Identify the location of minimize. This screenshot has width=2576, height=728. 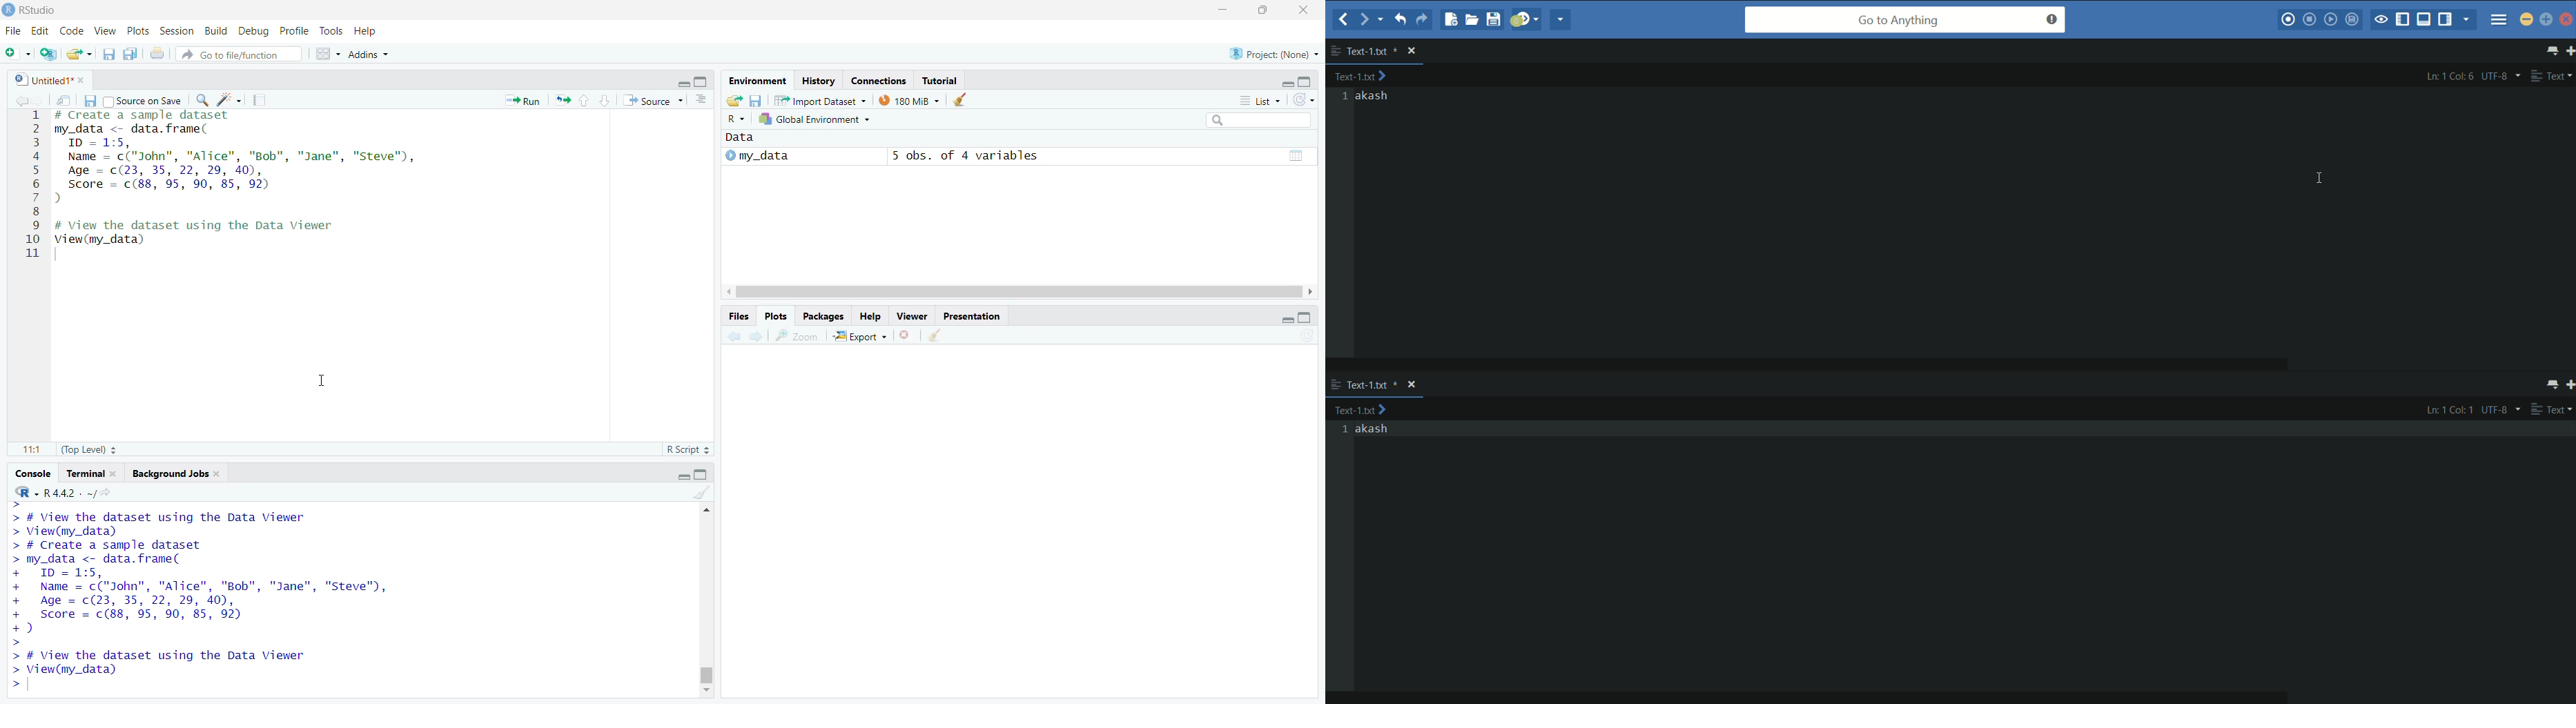
(1285, 85).